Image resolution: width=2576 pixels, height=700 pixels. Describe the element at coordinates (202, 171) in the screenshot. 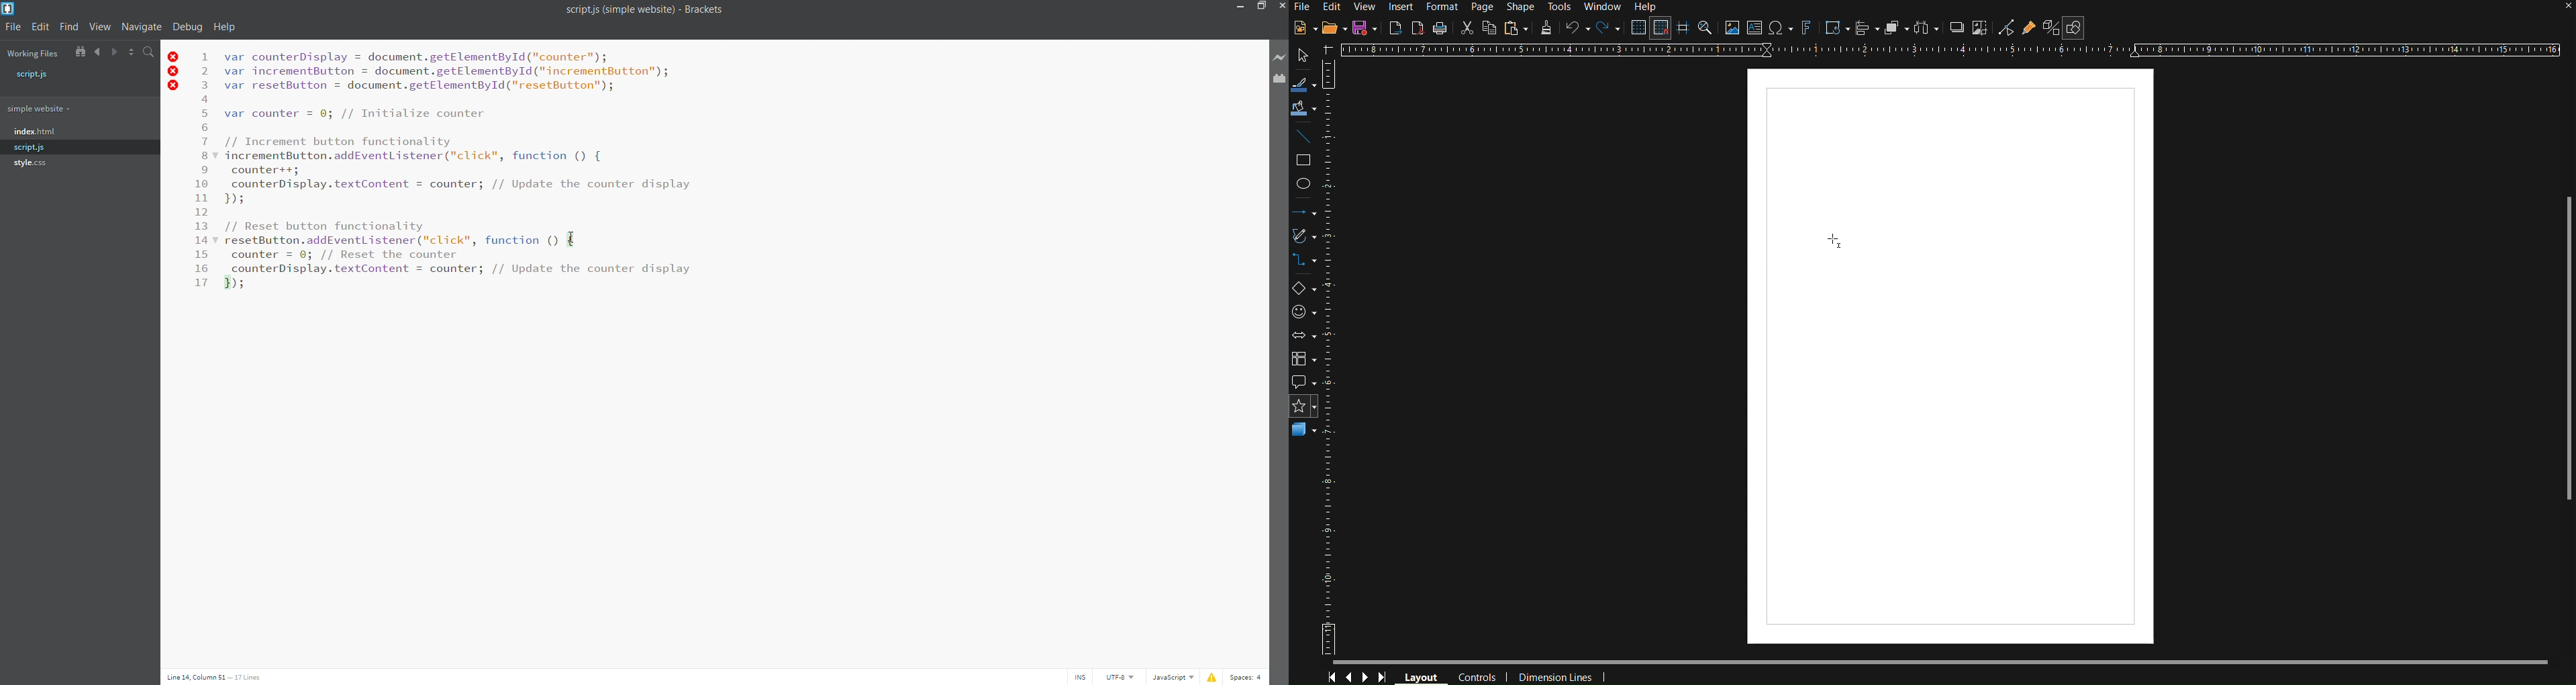

I see `line number` at that location.